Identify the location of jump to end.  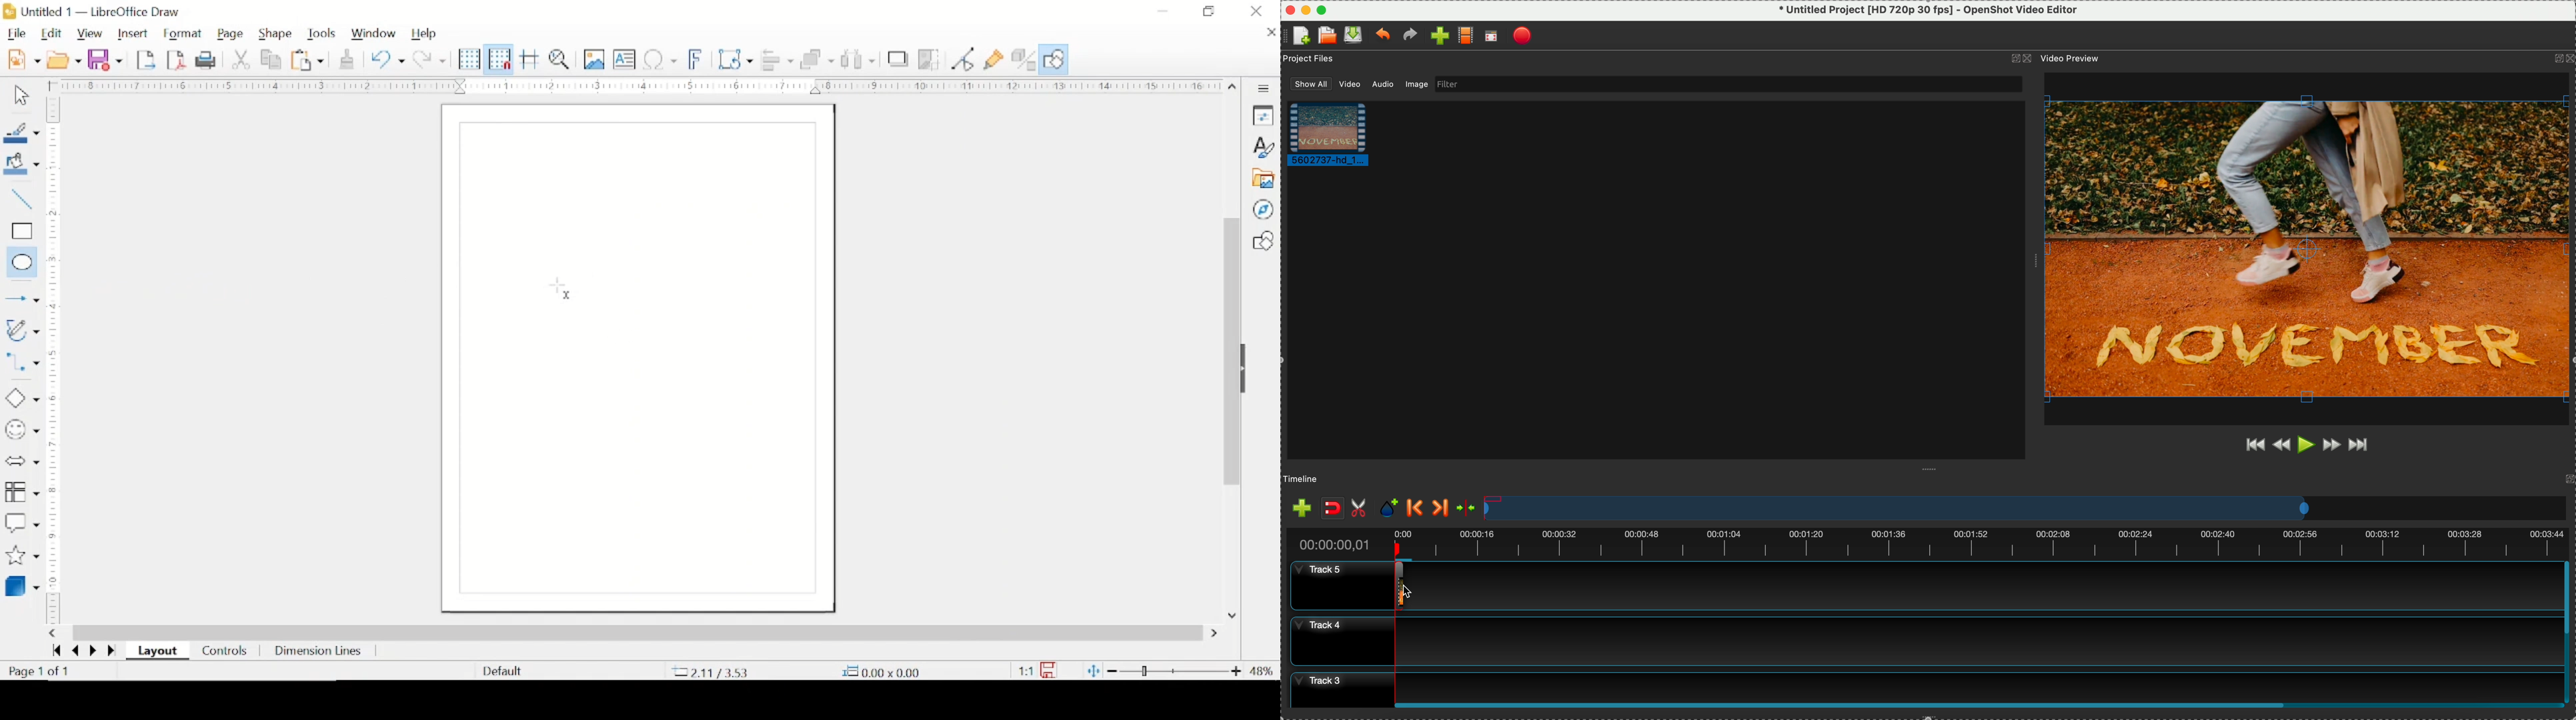
(2363, 447).